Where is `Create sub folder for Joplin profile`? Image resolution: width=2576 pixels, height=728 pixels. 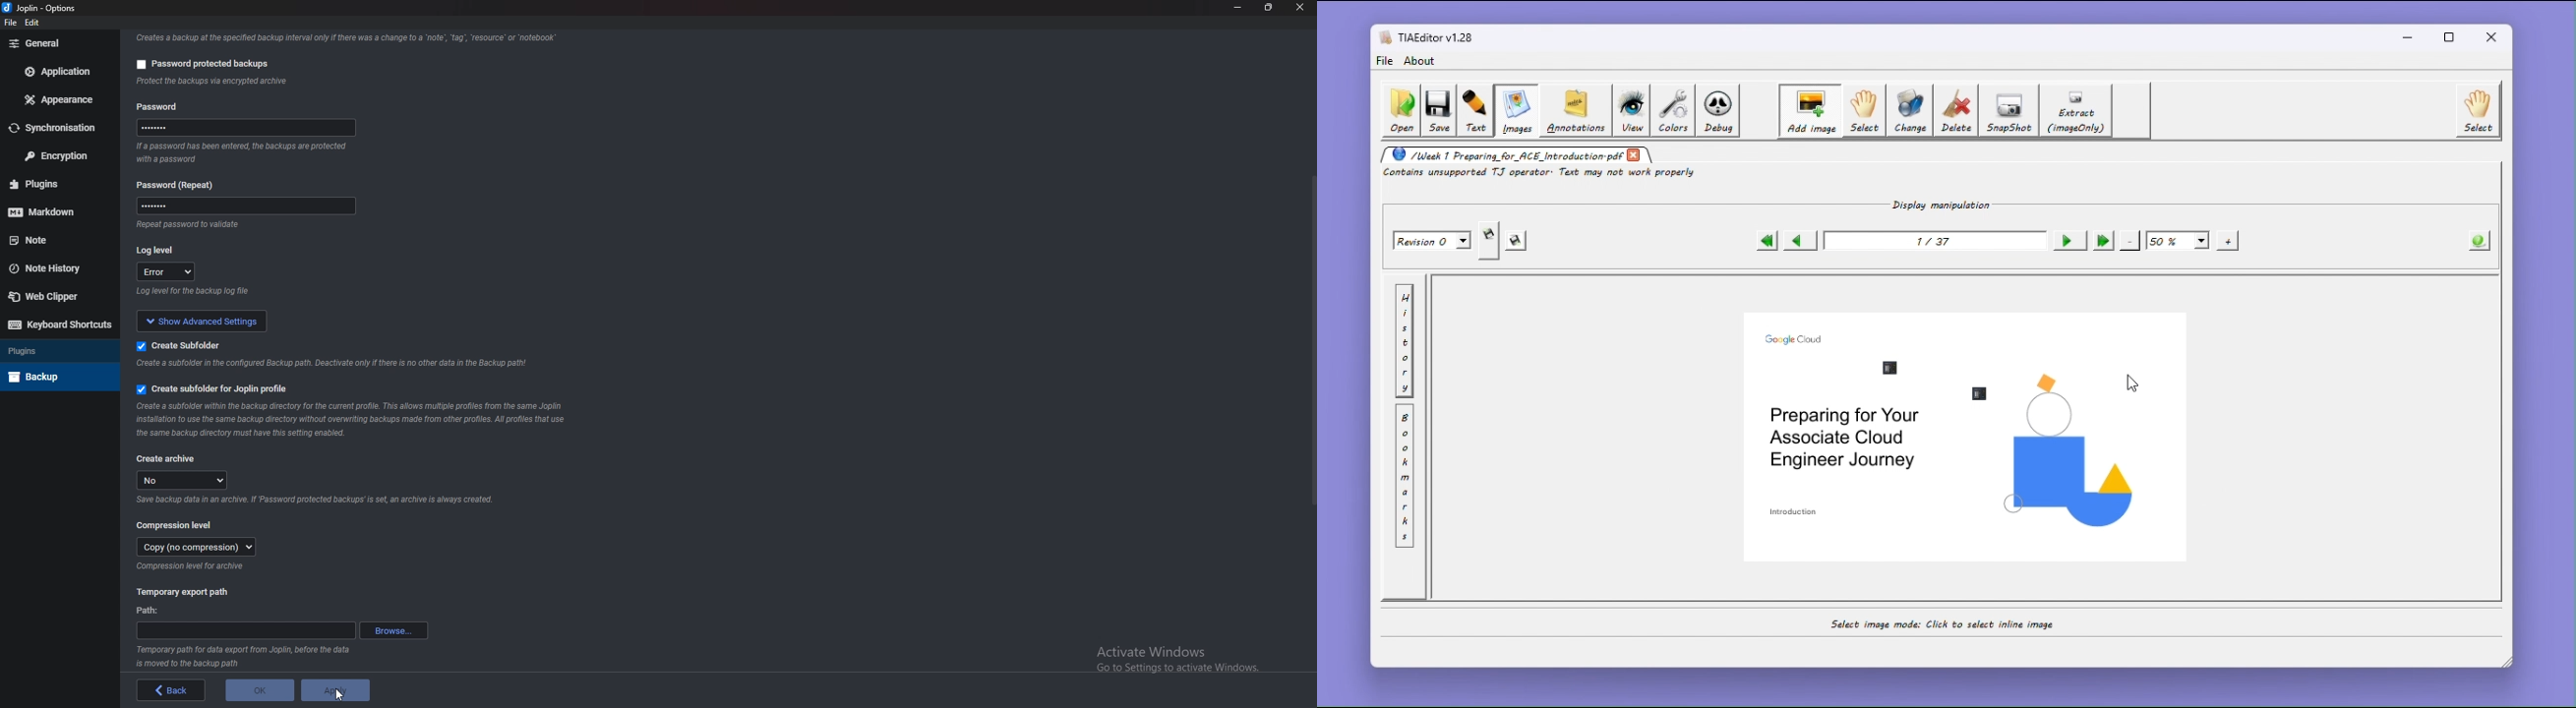 Create sub folder for Joplin profile is located at coordinates (211, 390).